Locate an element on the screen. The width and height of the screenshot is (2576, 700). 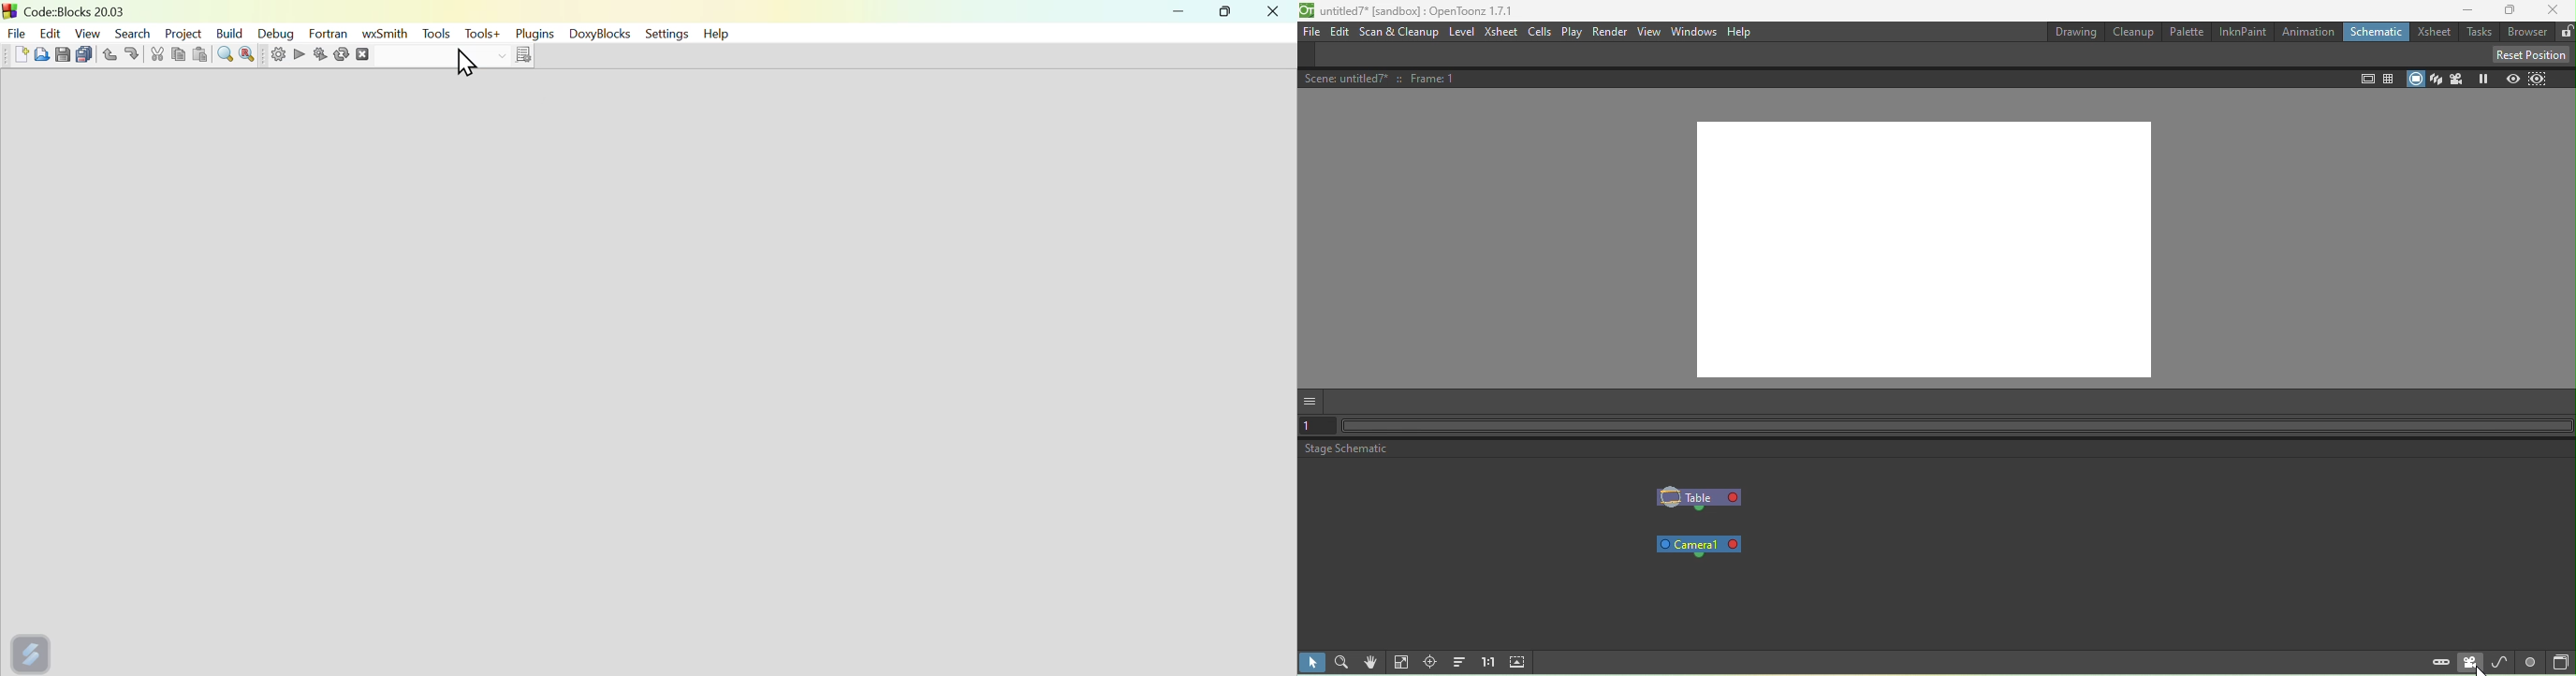
screexpert is located at coordinates (33, 651).